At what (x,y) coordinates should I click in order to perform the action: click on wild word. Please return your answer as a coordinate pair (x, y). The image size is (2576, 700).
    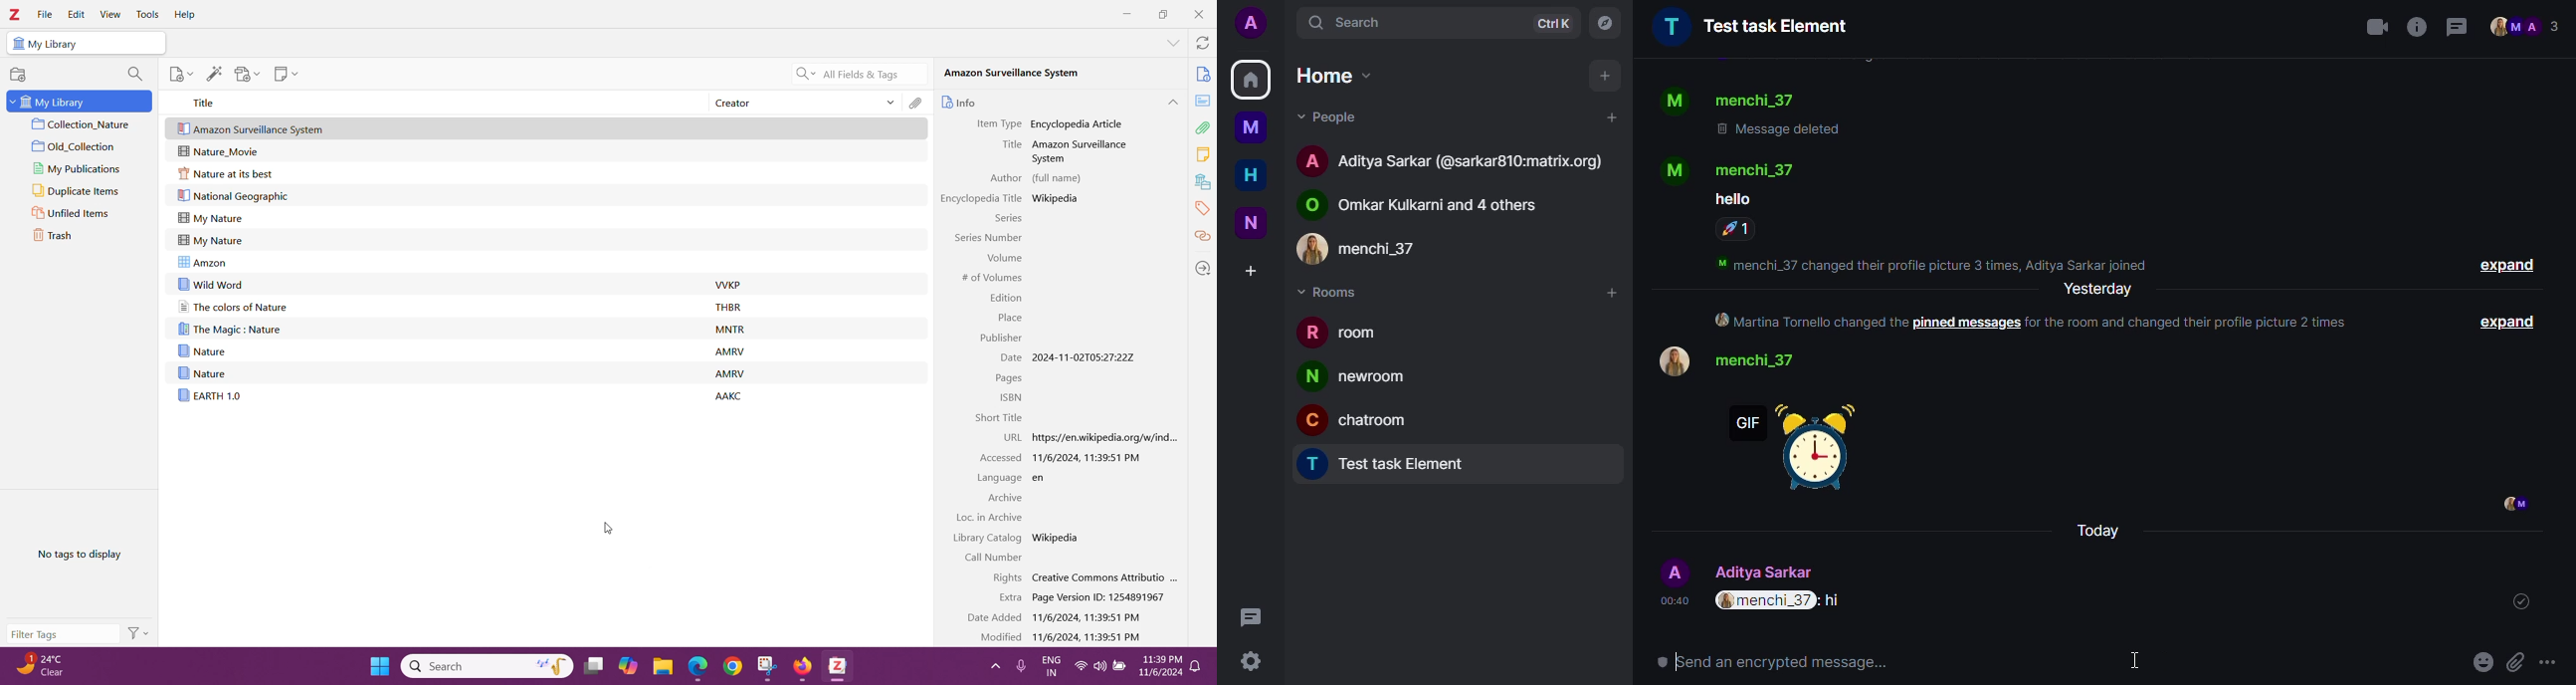
    Looking at the image, I should click on (214, 283).